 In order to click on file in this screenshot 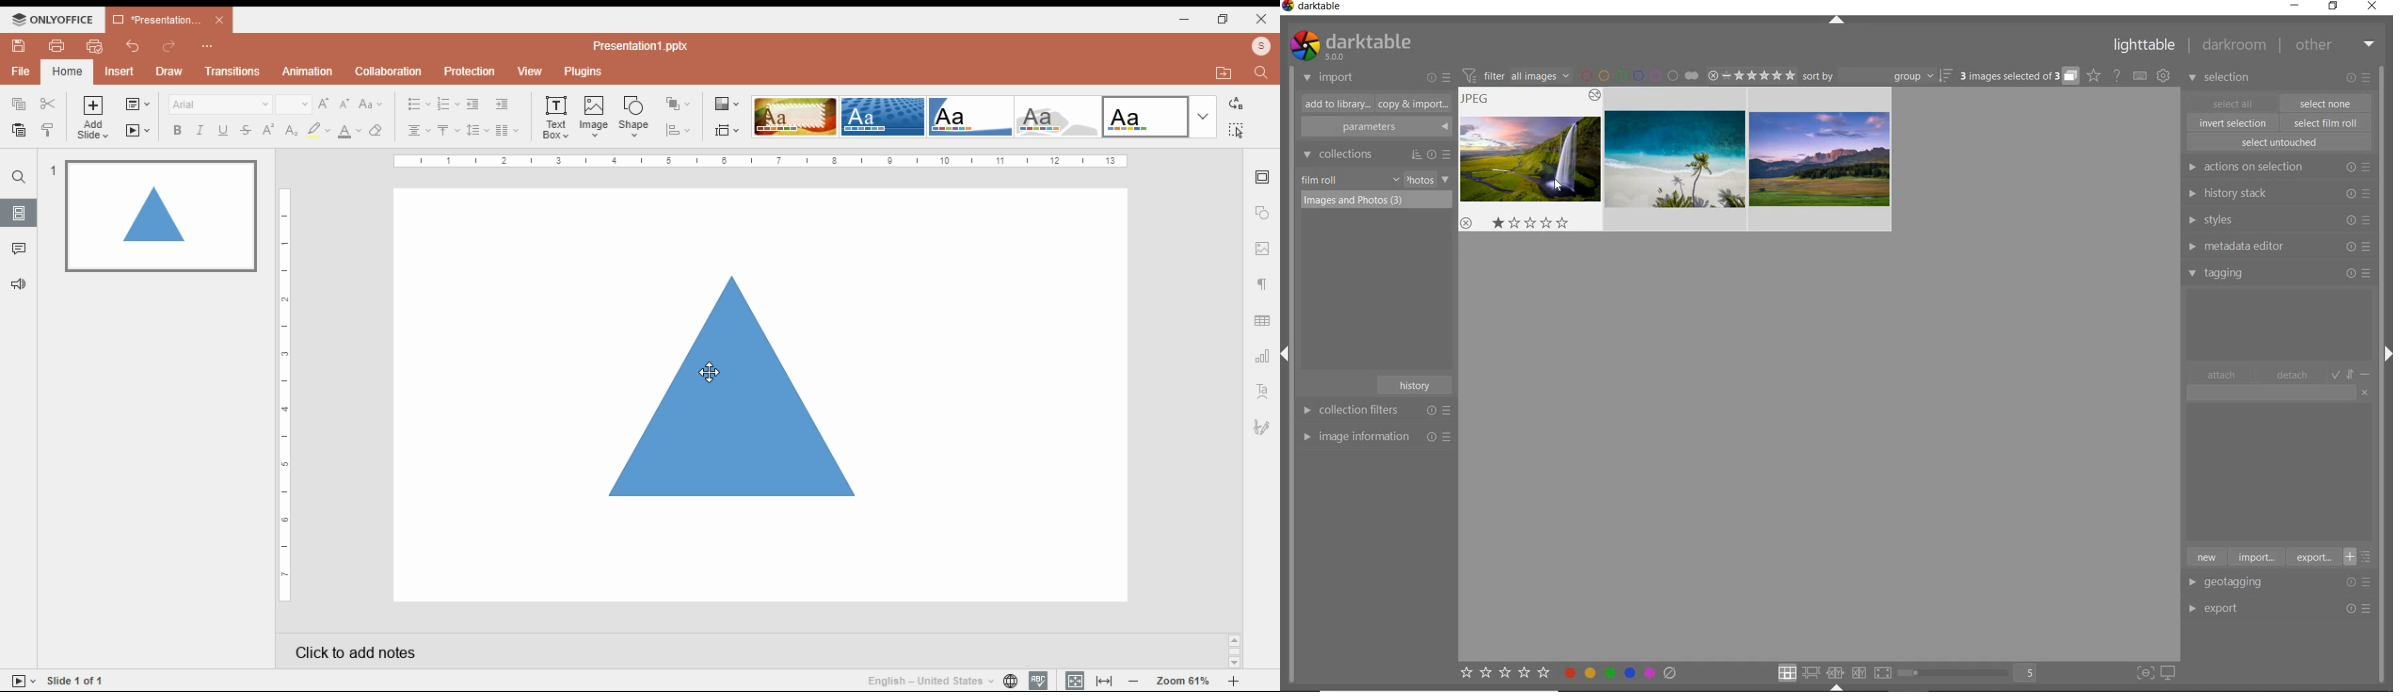, I will do `click(21, 71)`.